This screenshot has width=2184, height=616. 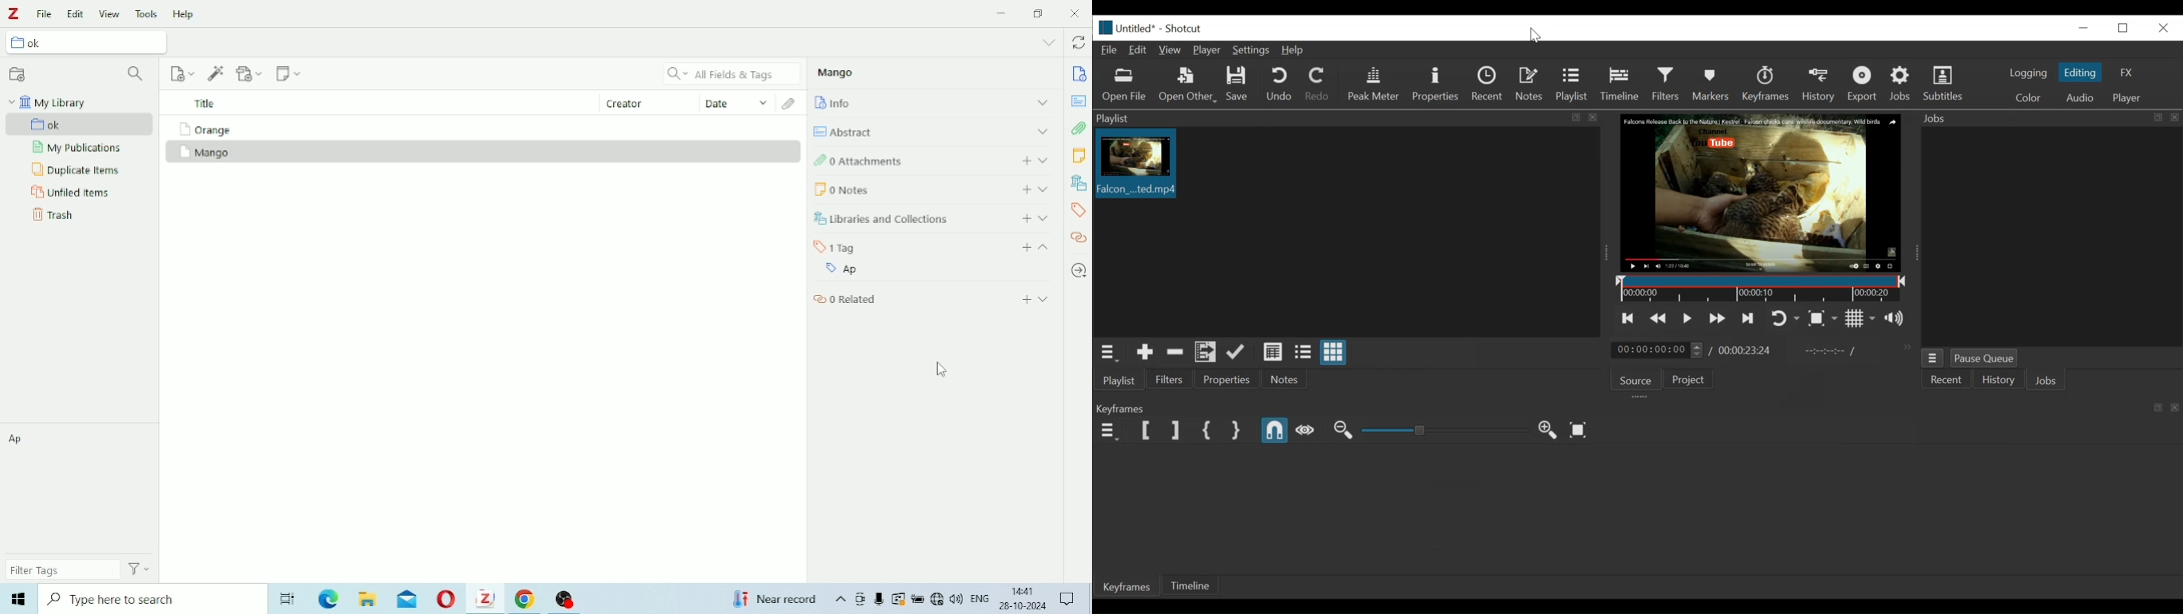 I want to click on Windows, so click(x=18, y=597).